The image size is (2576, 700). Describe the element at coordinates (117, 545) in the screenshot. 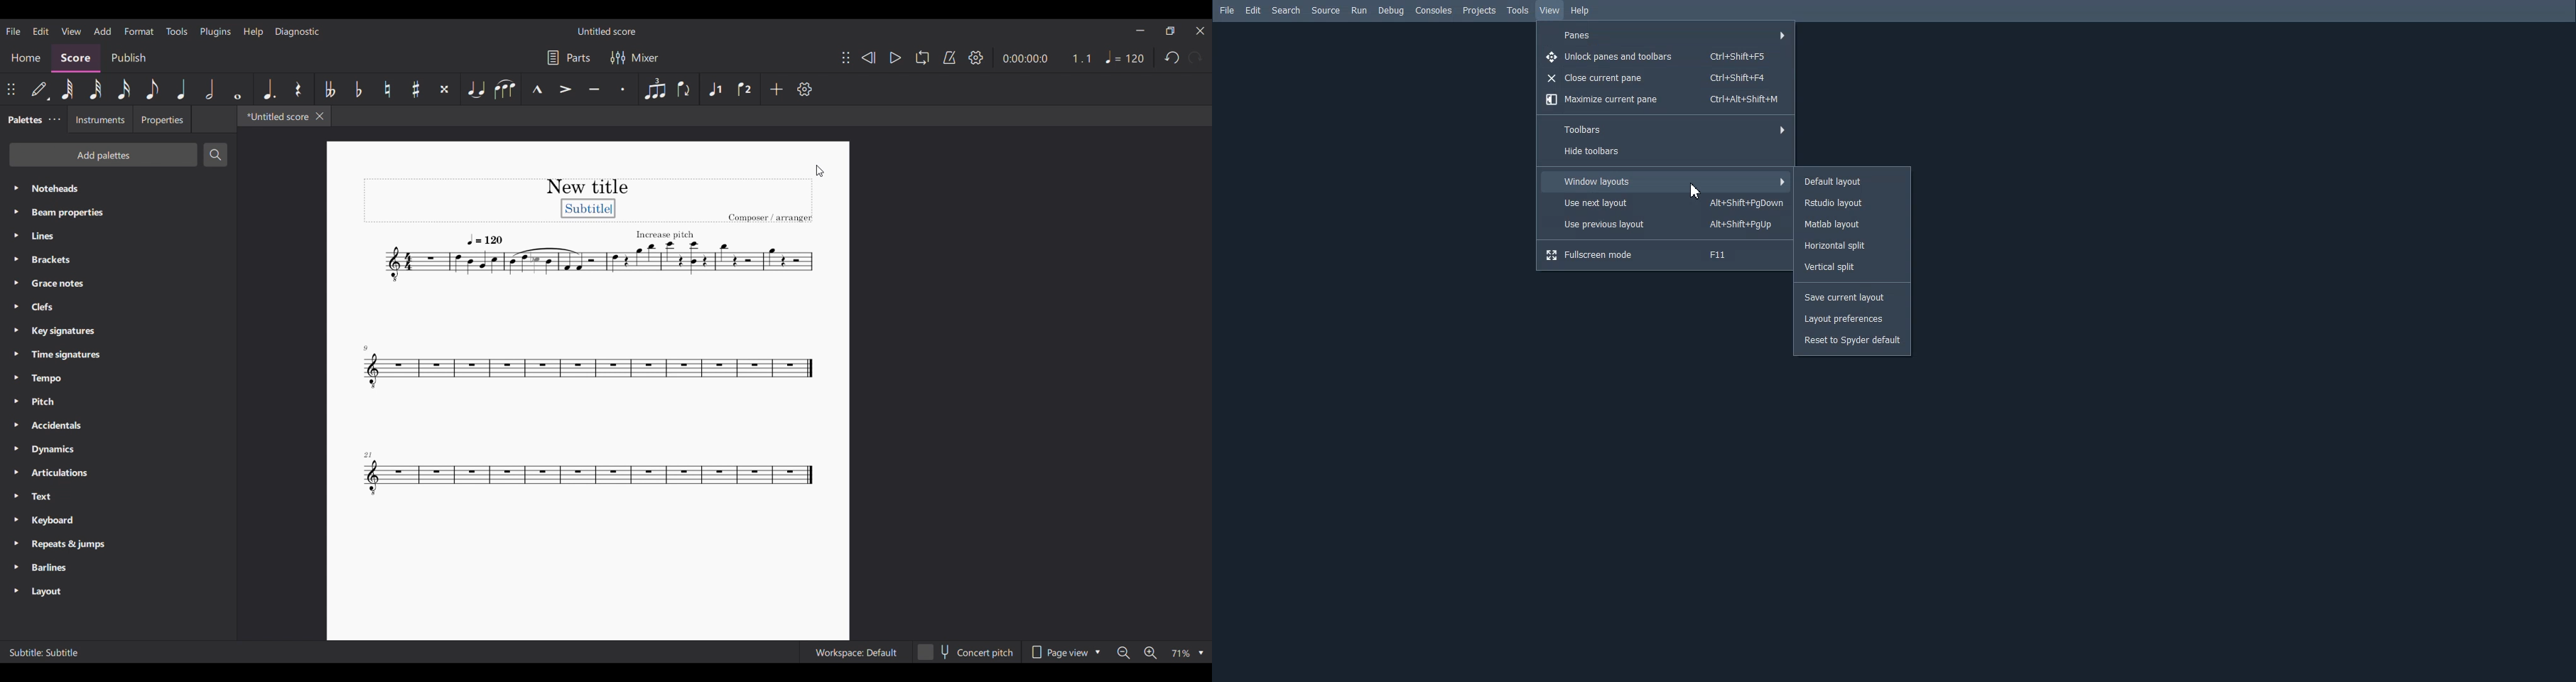

I see `Repeats & jumps` at that location.